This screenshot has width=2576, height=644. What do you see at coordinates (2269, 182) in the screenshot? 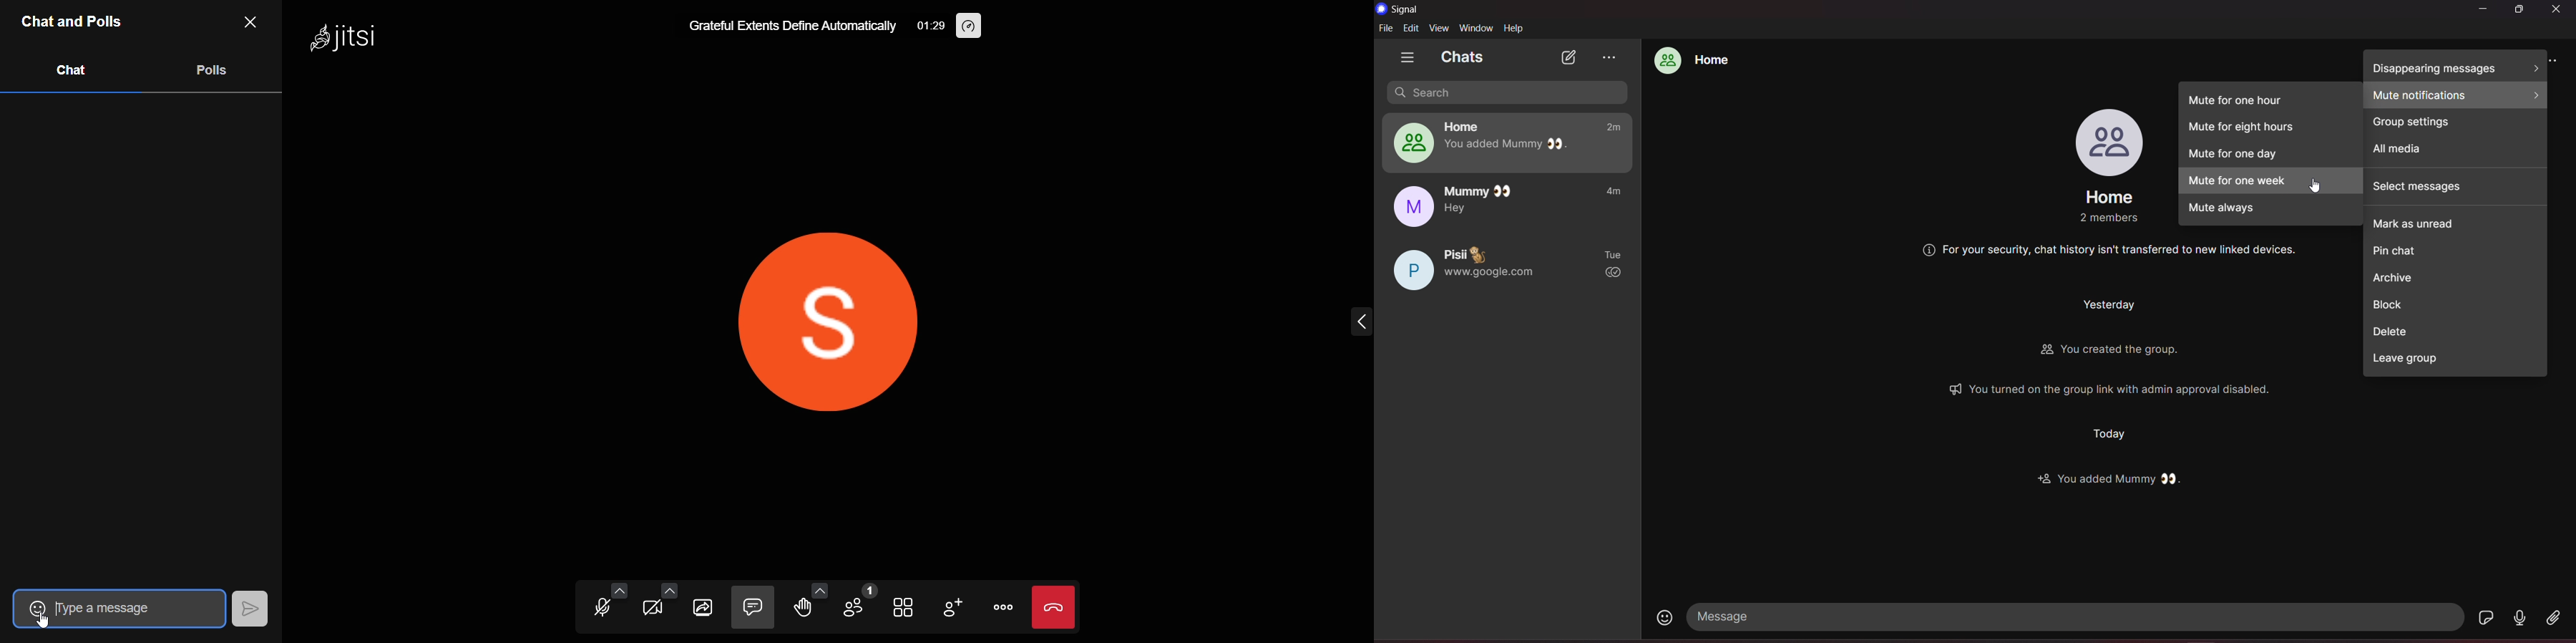
I see `mute for one week` at bounding box center [2269, 182].